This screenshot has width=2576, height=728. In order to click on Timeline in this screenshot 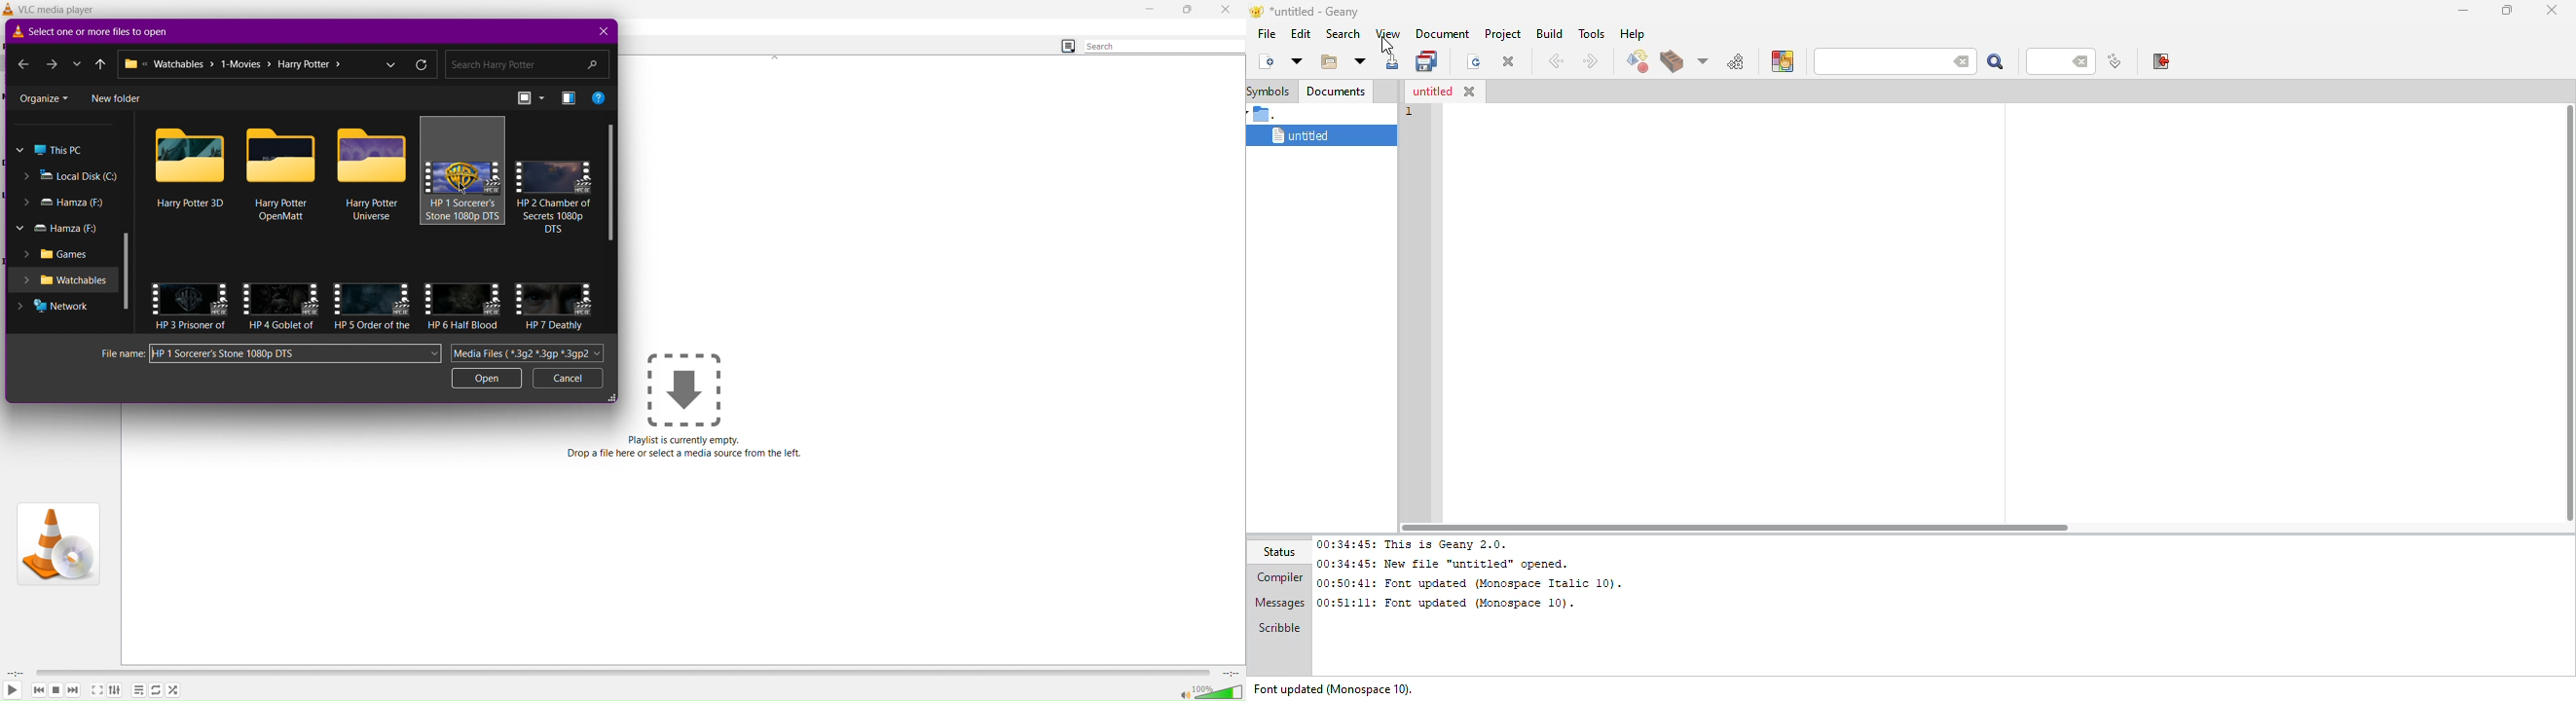, I will do `click(625, 671)`.